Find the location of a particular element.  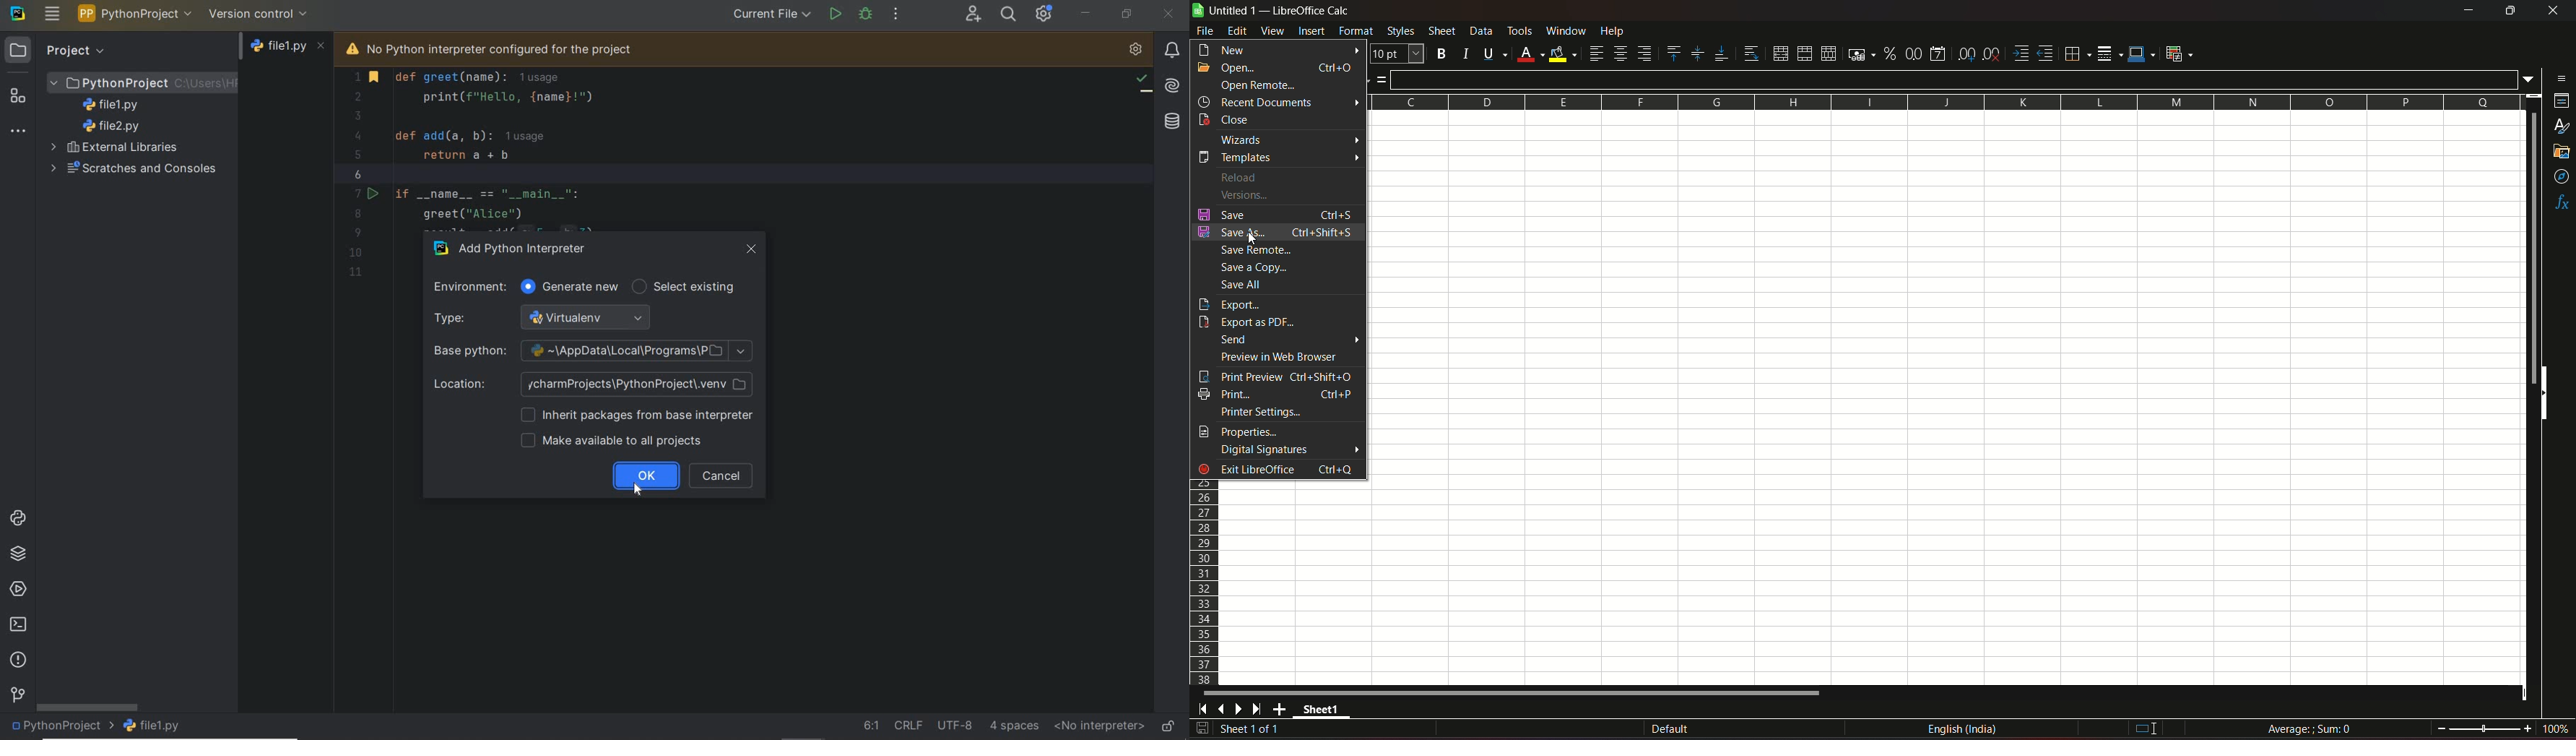

zoom out is located at coordinates (2441, 727).